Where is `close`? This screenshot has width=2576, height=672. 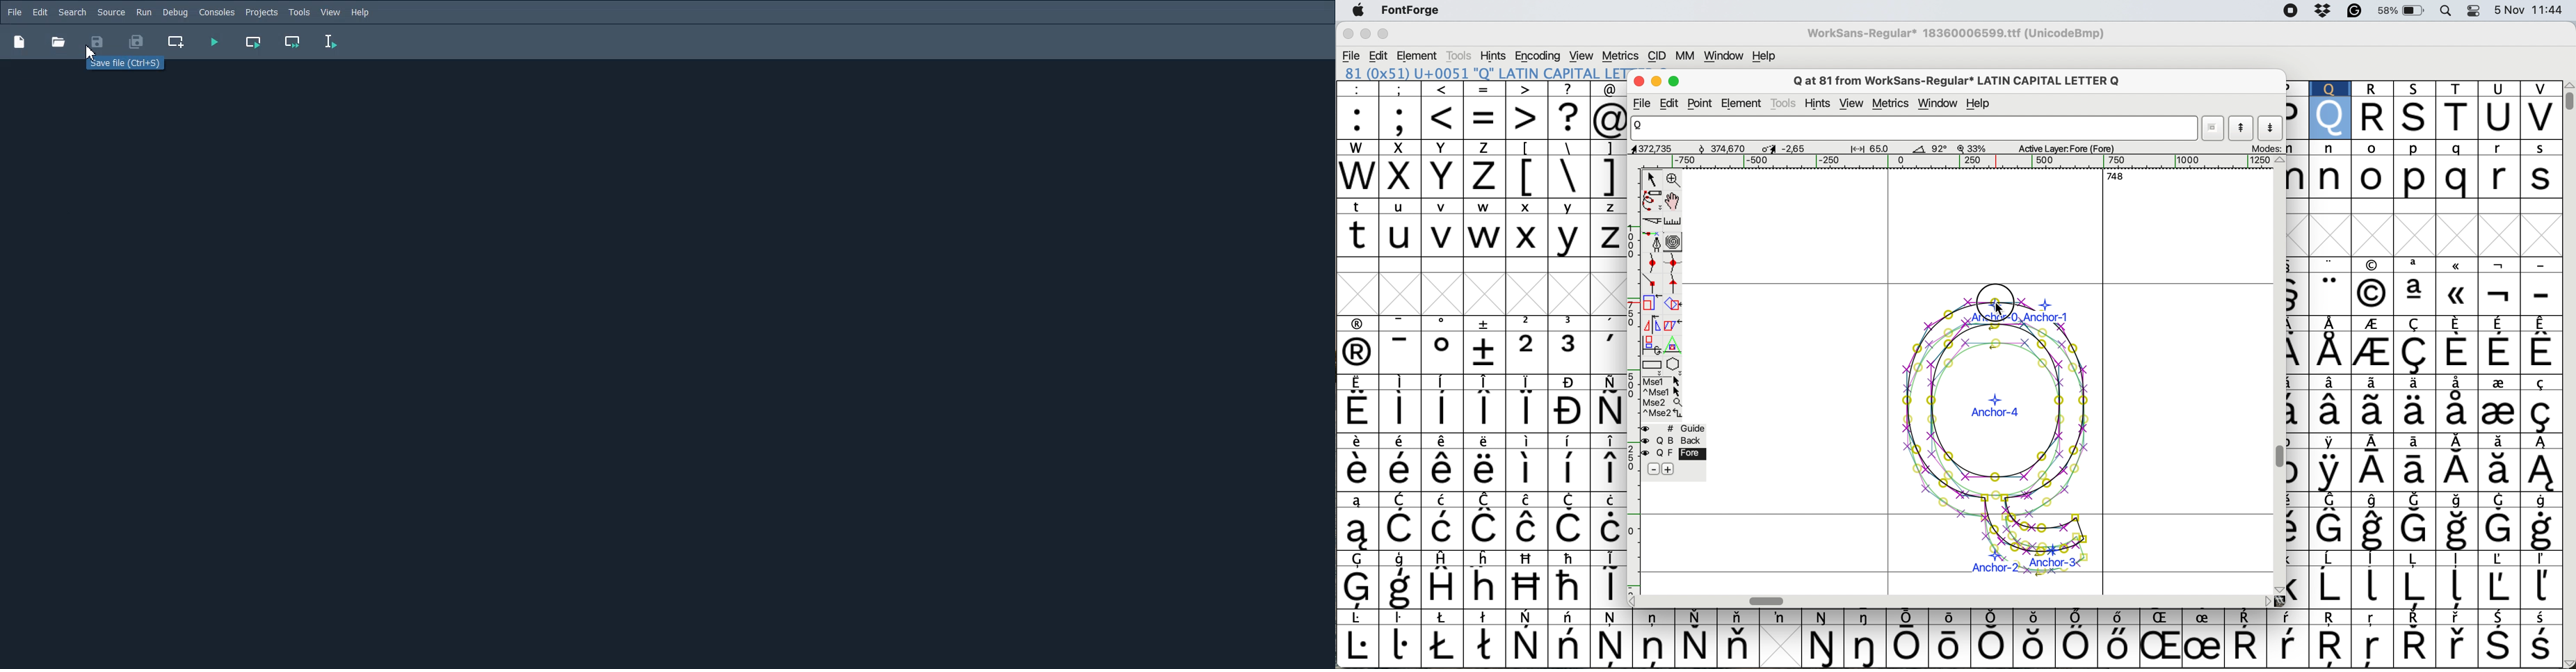 close is located at coordinates (1348, 34).